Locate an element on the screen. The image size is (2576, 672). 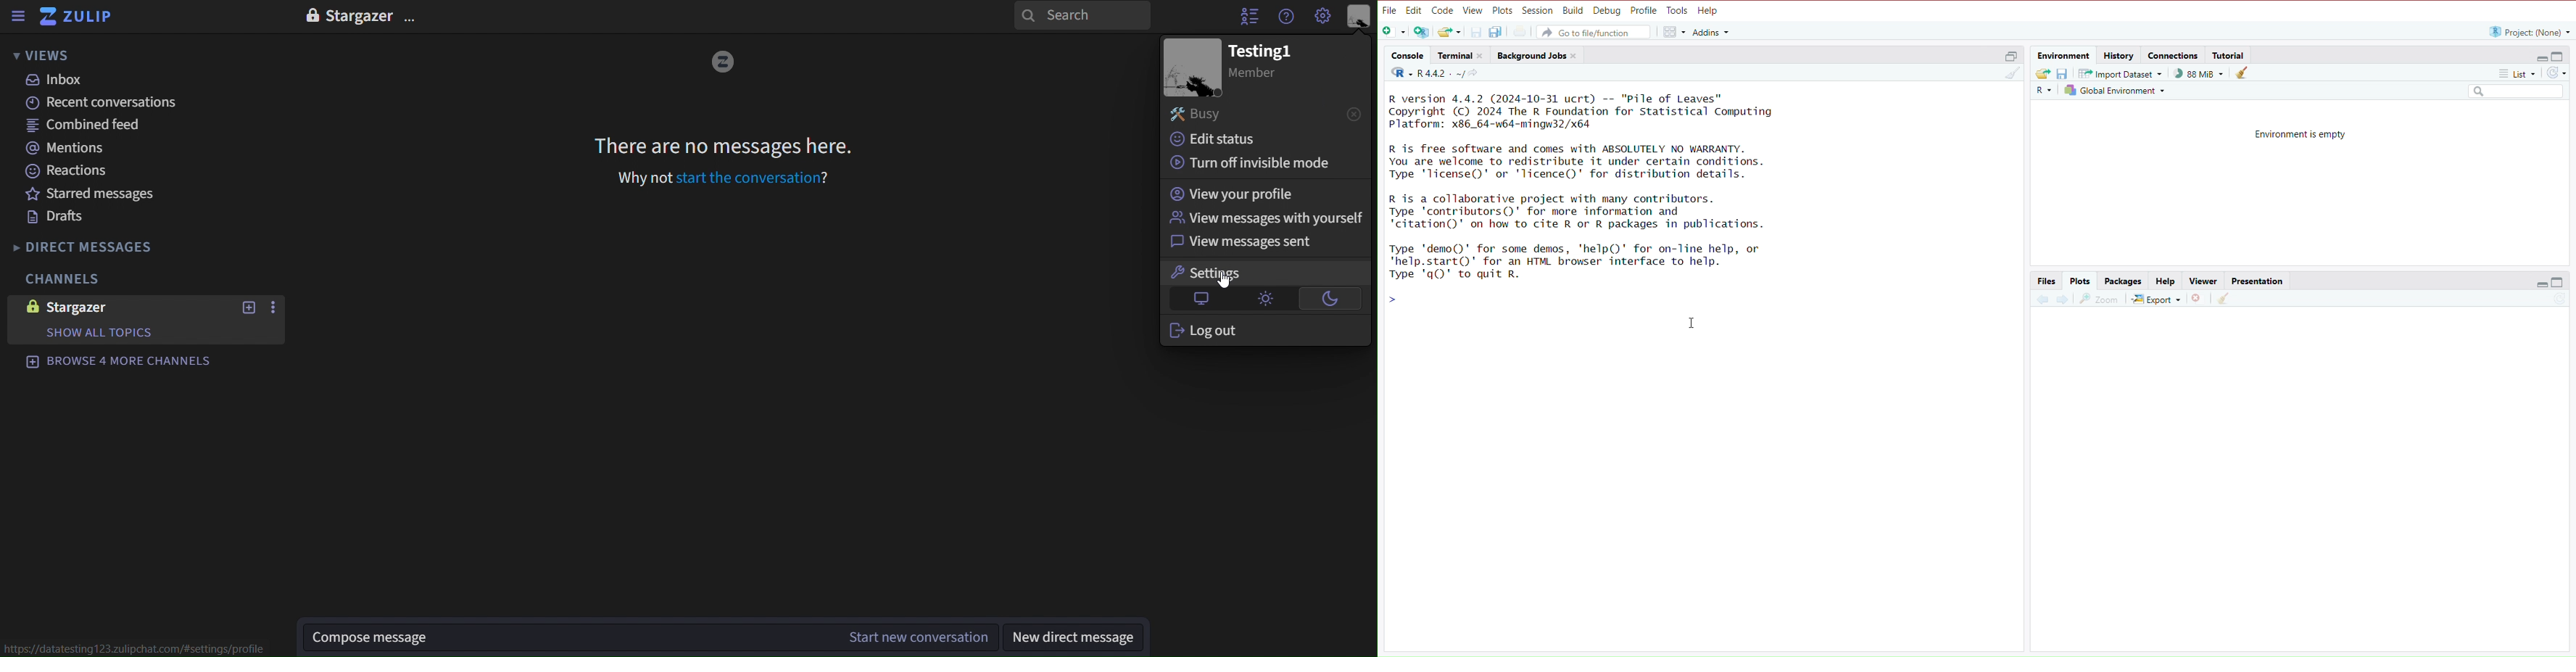
collapse is located at coordinates (2561, 57).